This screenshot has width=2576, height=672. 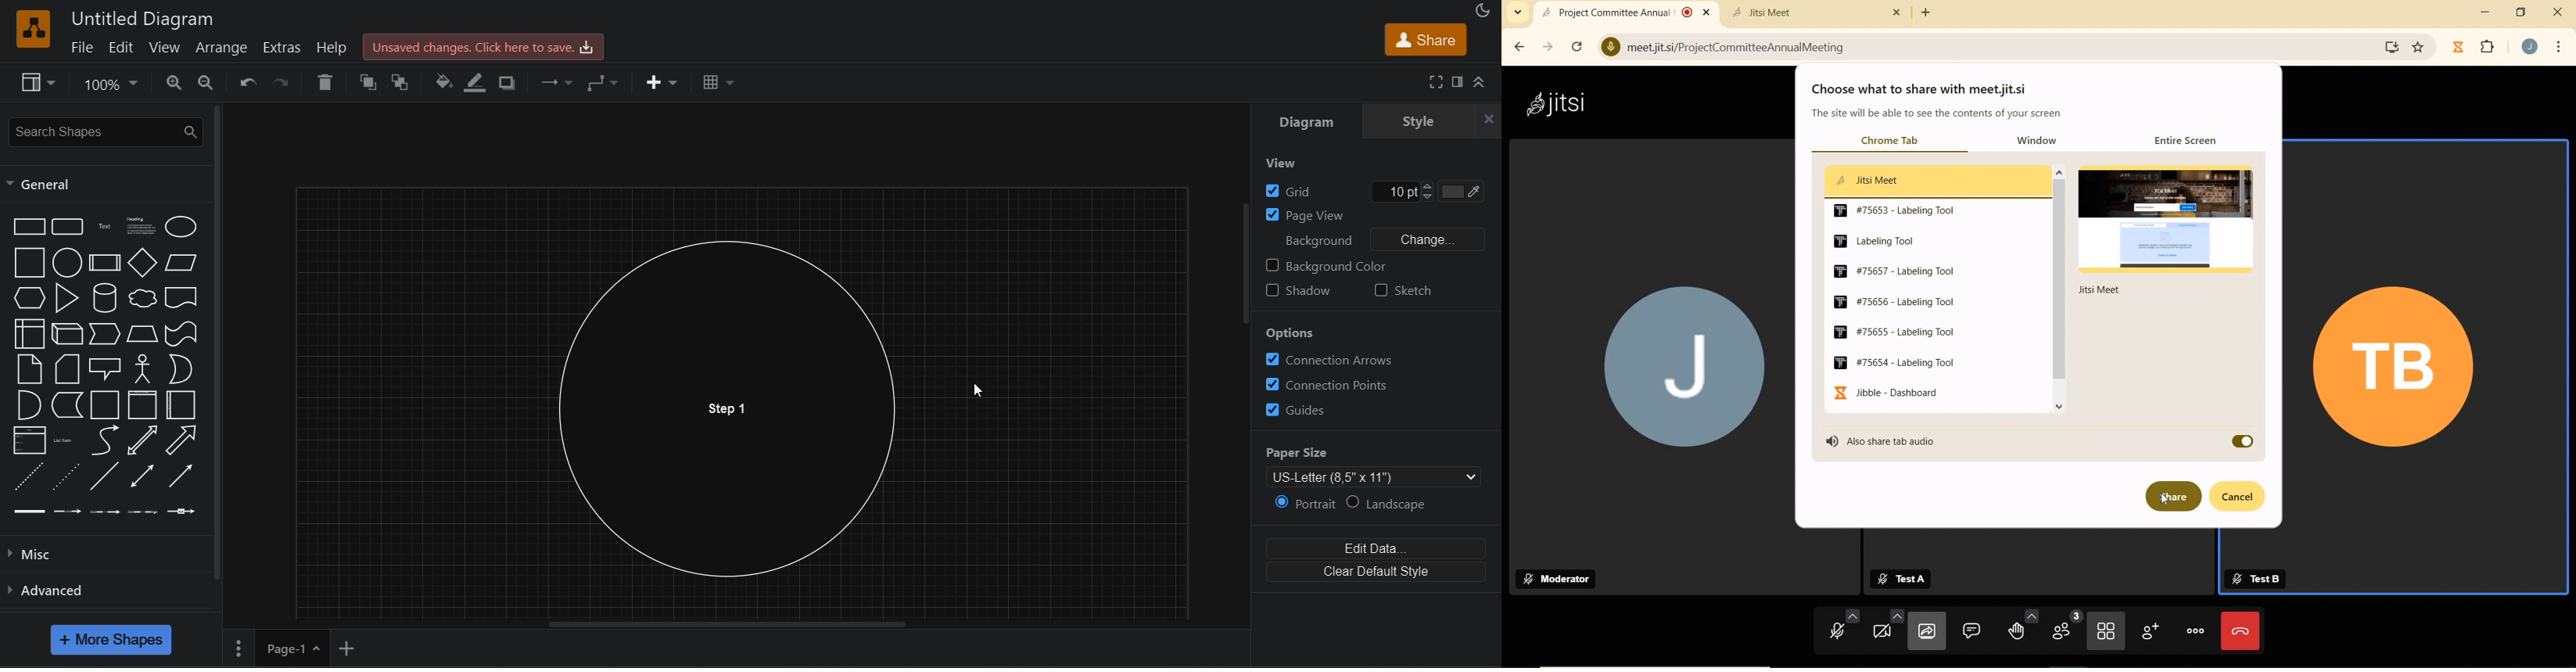 I want to click on Connector 4, so click(x=141, y=512).